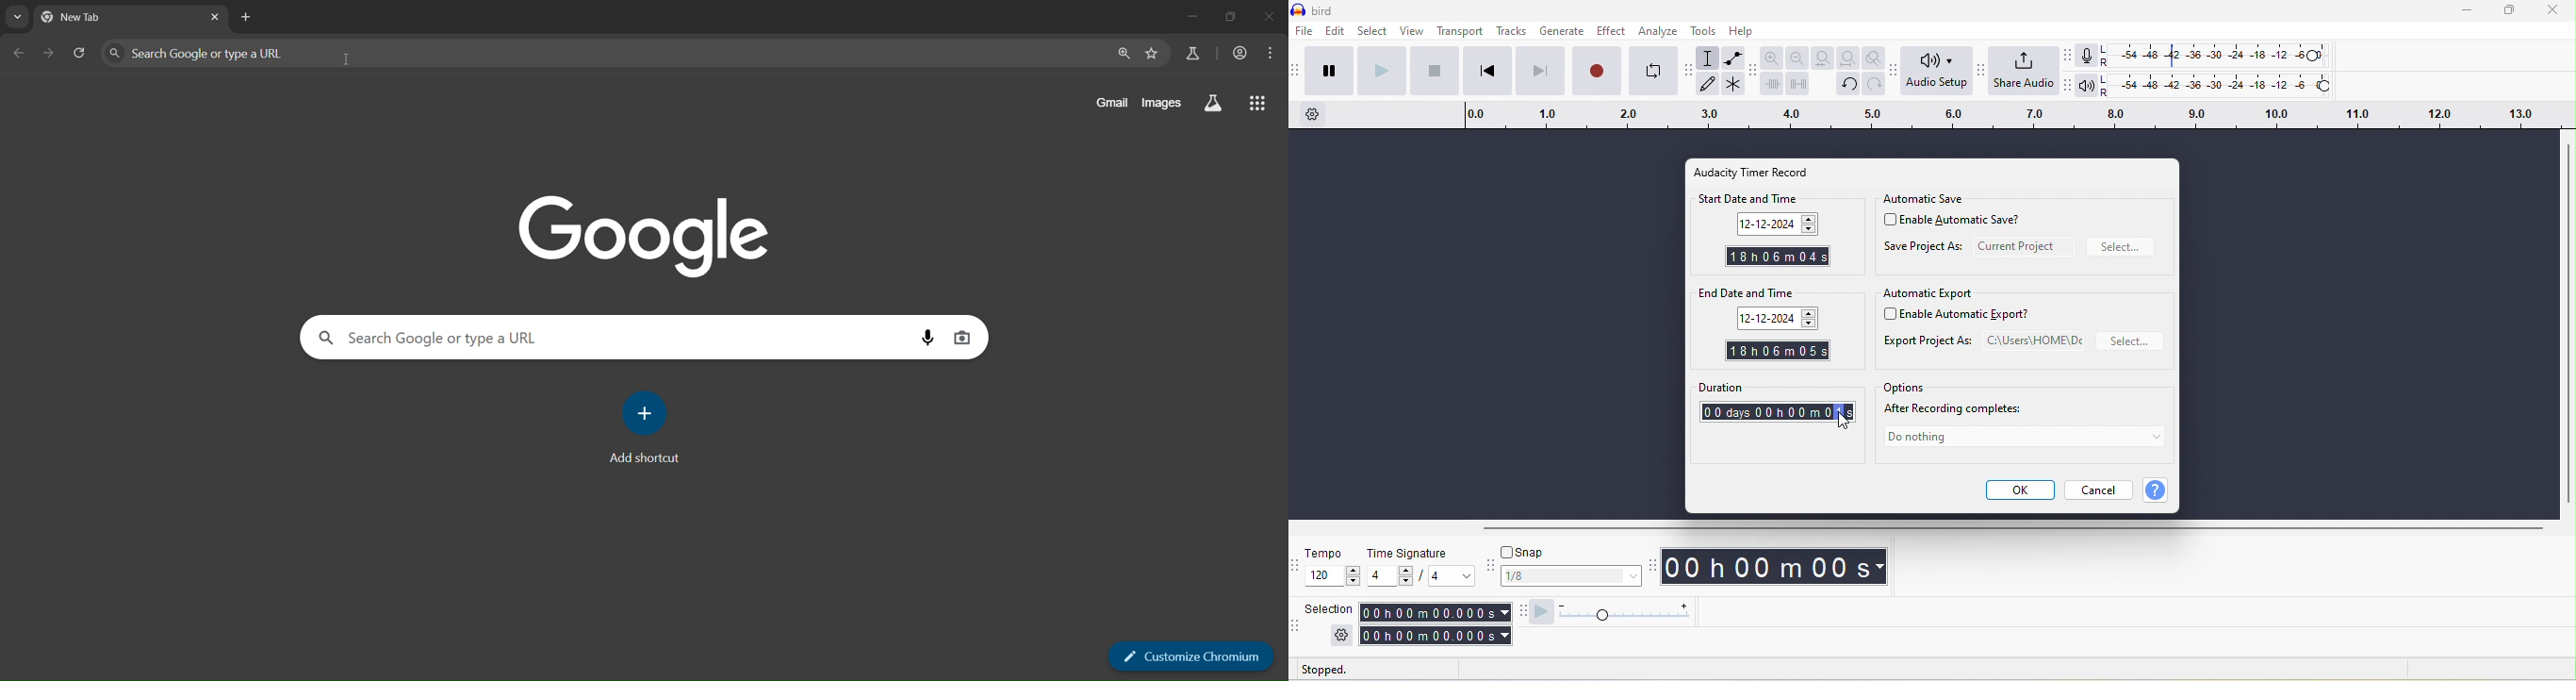 The width and height of the screenshot is (2576, 700). What do you see at coordinates (2552, 12) in the screenshot?
I see `close` at bounding box center [2552, 12].